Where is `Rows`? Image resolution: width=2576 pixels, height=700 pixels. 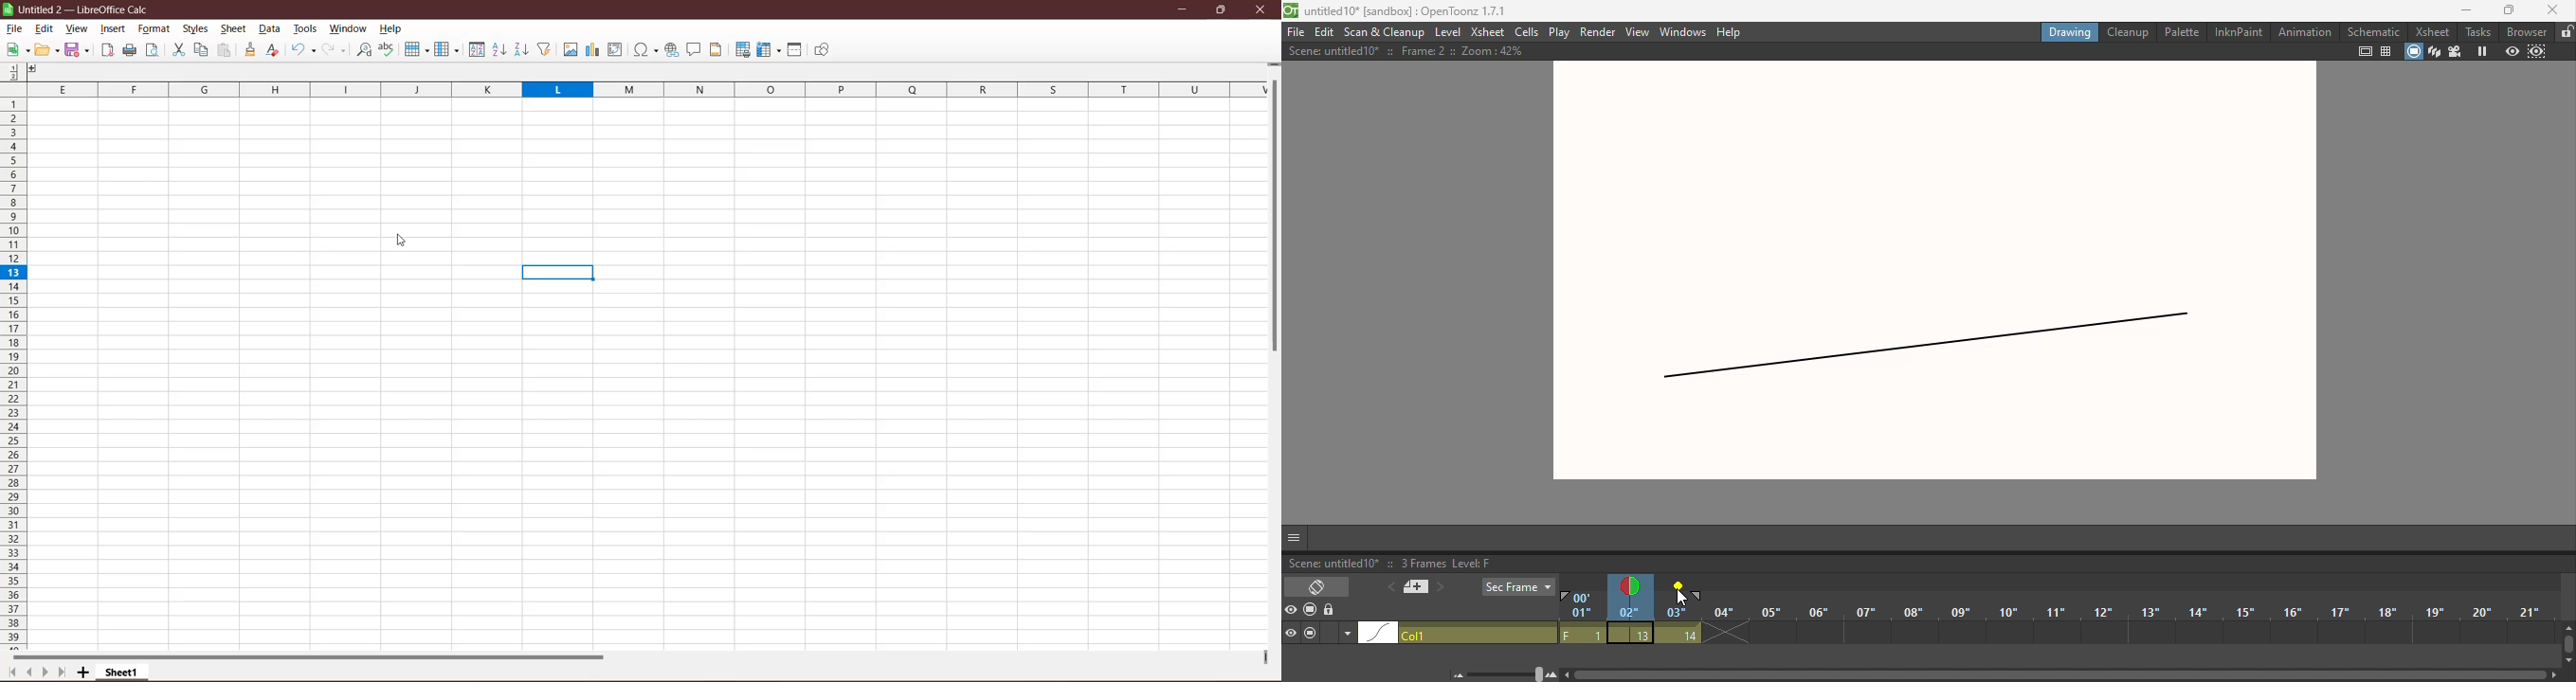
Rows is located at coordinates (12, 374).